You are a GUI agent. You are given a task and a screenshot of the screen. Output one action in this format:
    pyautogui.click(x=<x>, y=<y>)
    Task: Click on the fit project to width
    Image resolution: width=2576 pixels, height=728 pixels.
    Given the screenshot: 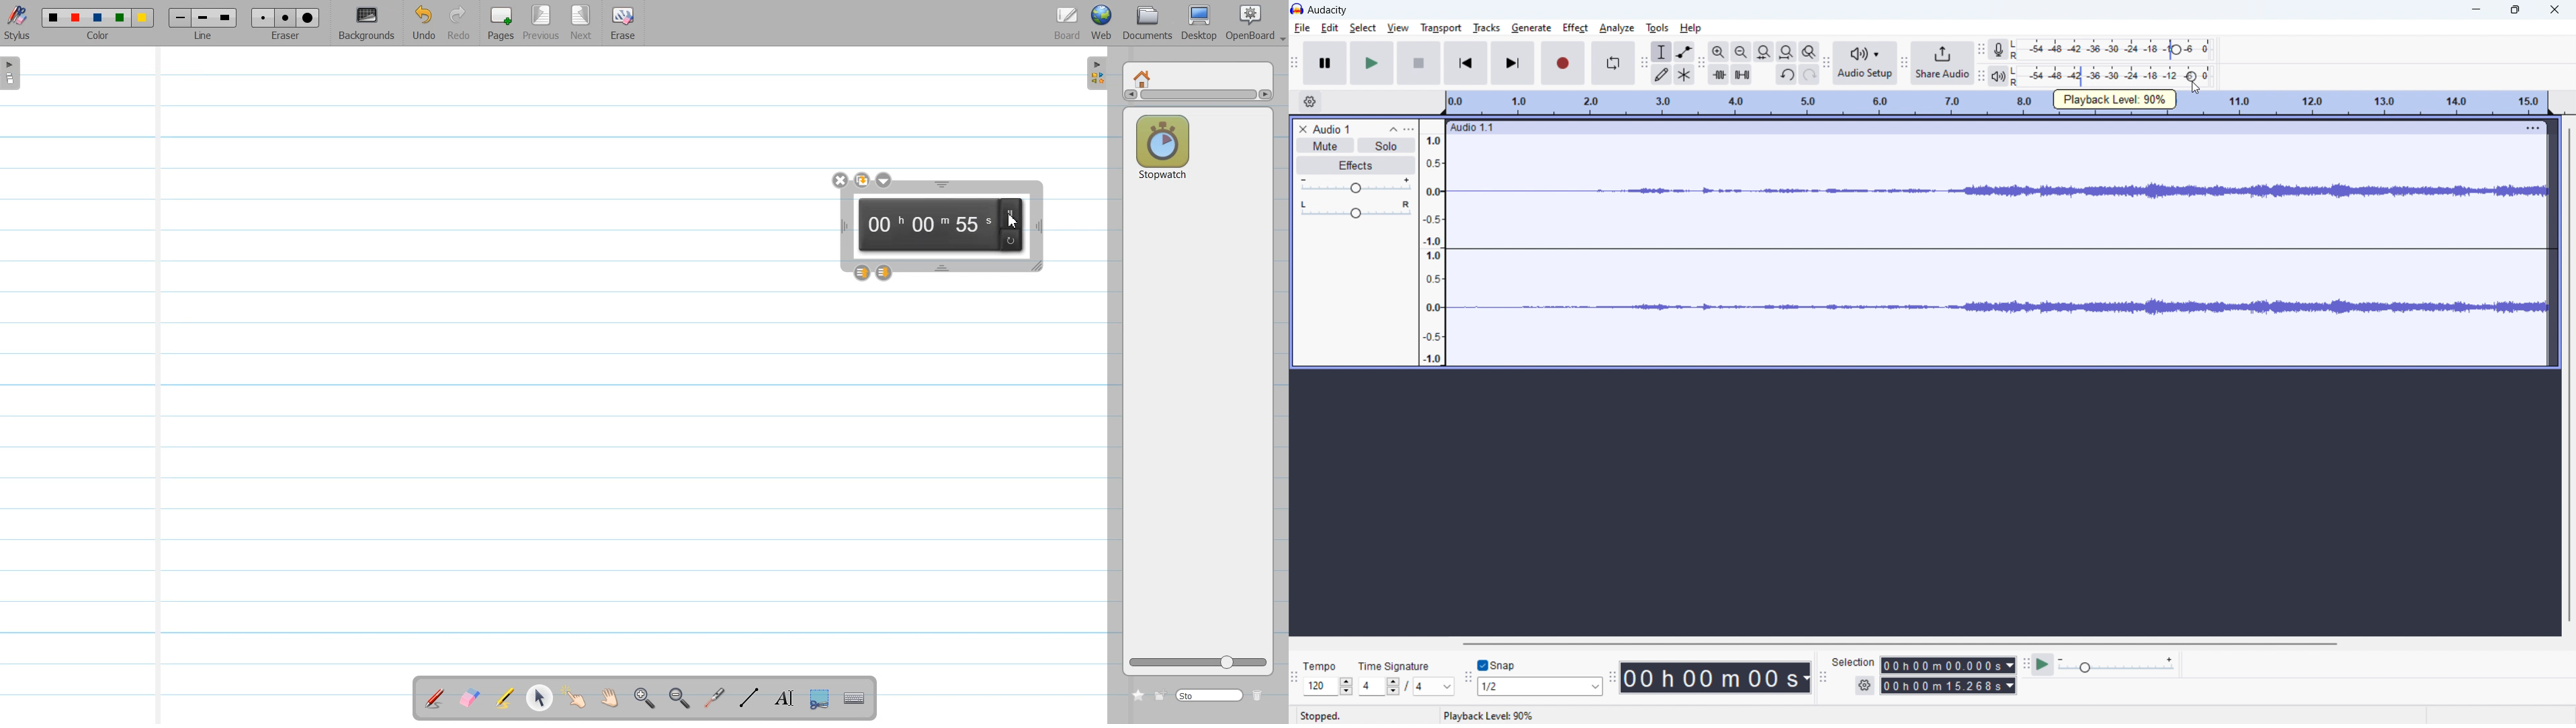 What is the action you would take?
    pyautogui.click(x=1786, y=52)
    